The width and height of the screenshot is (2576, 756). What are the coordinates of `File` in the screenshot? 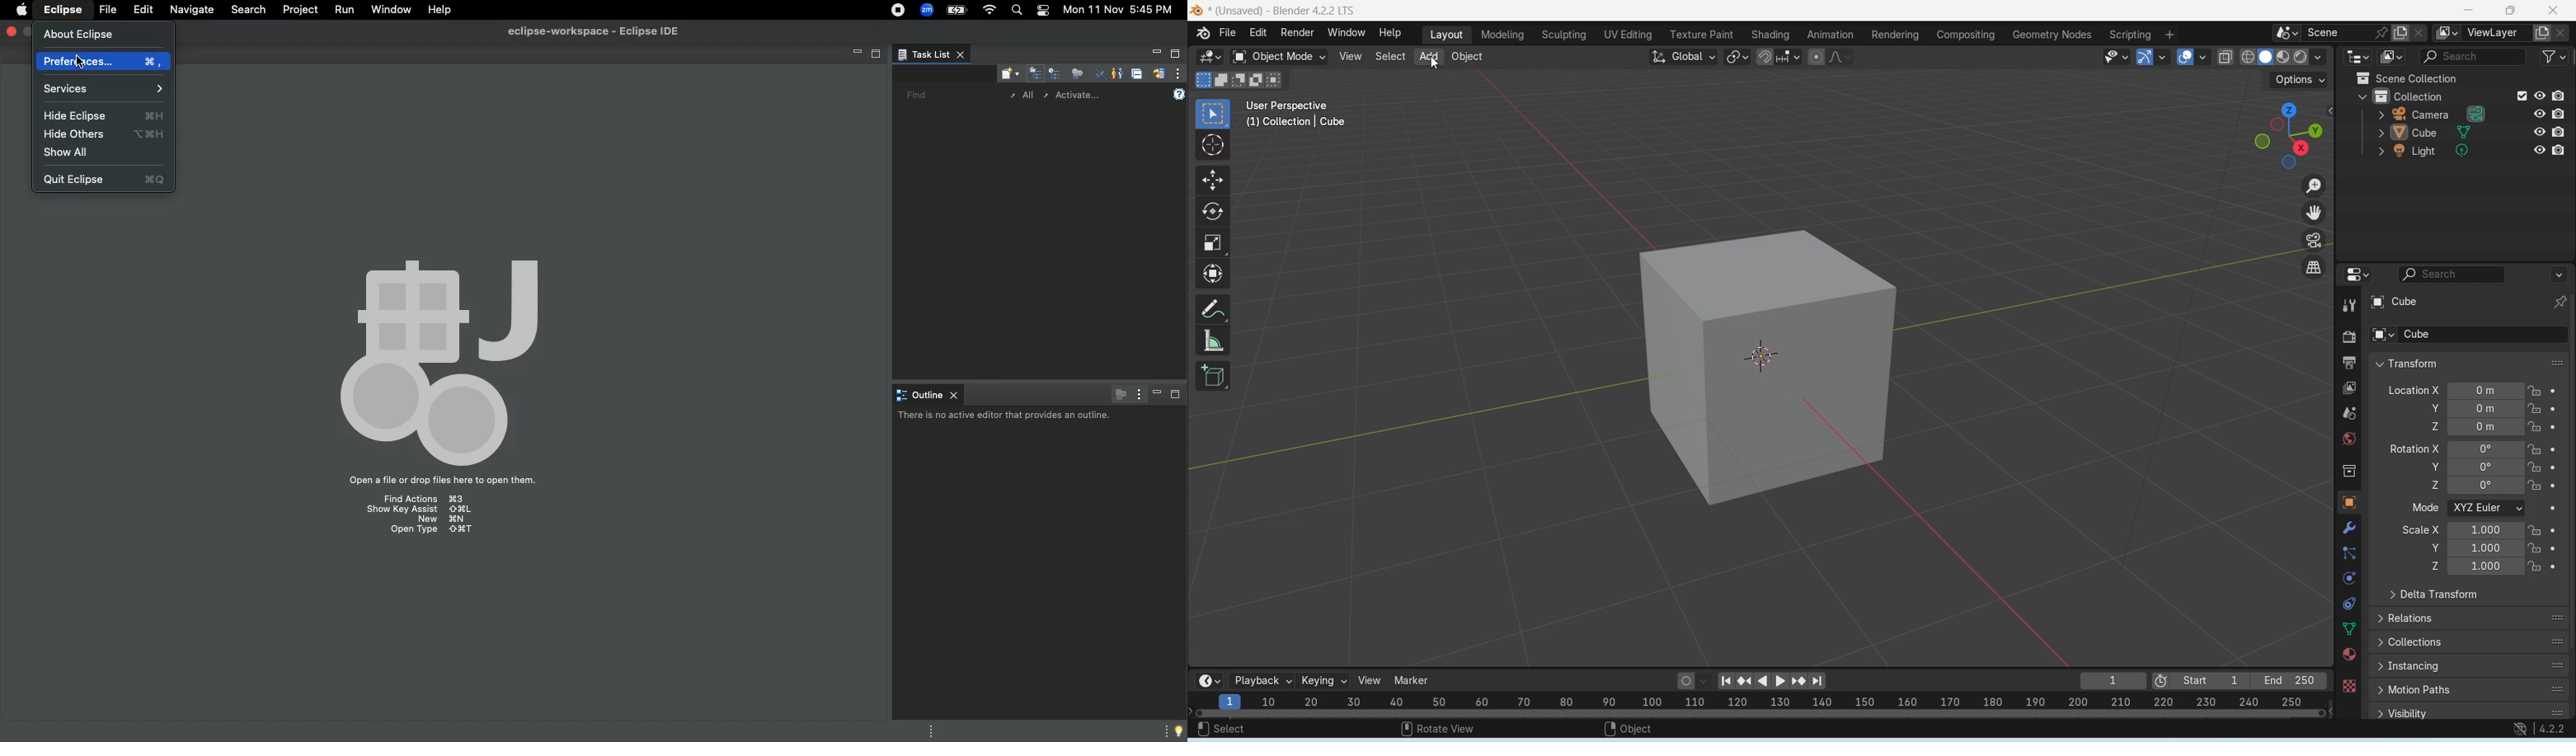 It's located at (106, 10).